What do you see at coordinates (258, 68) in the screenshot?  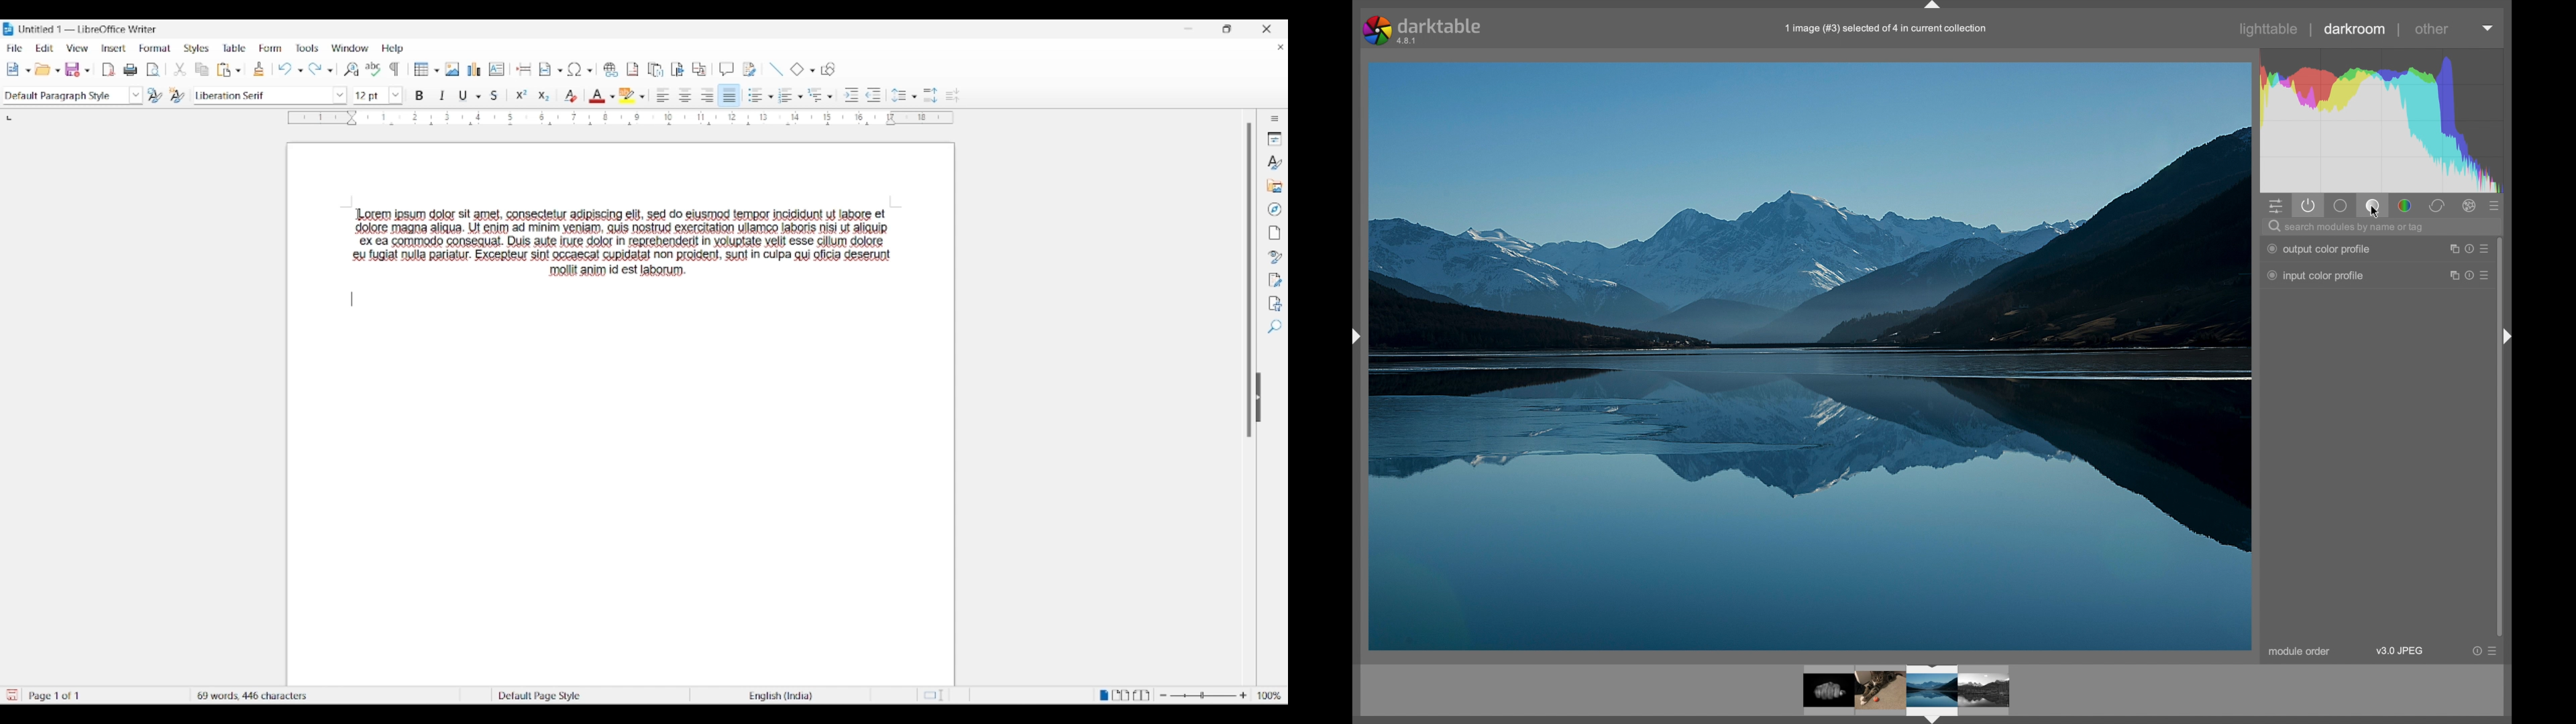 I see `Clone formatting` at bounding box center [258, 68].